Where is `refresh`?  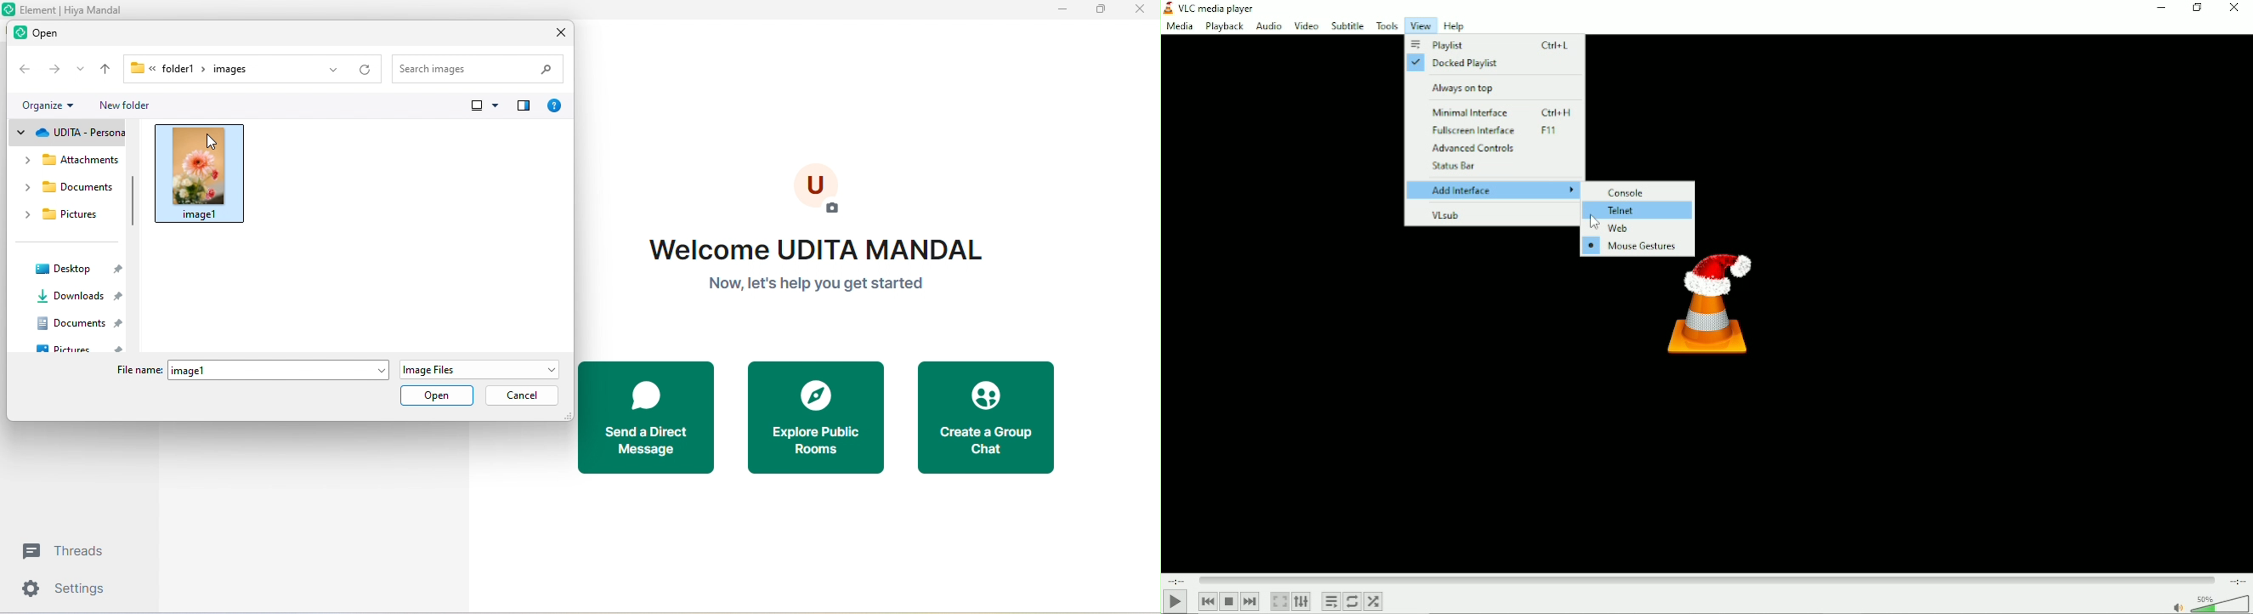 refresh is located at coordinates (367, 65).